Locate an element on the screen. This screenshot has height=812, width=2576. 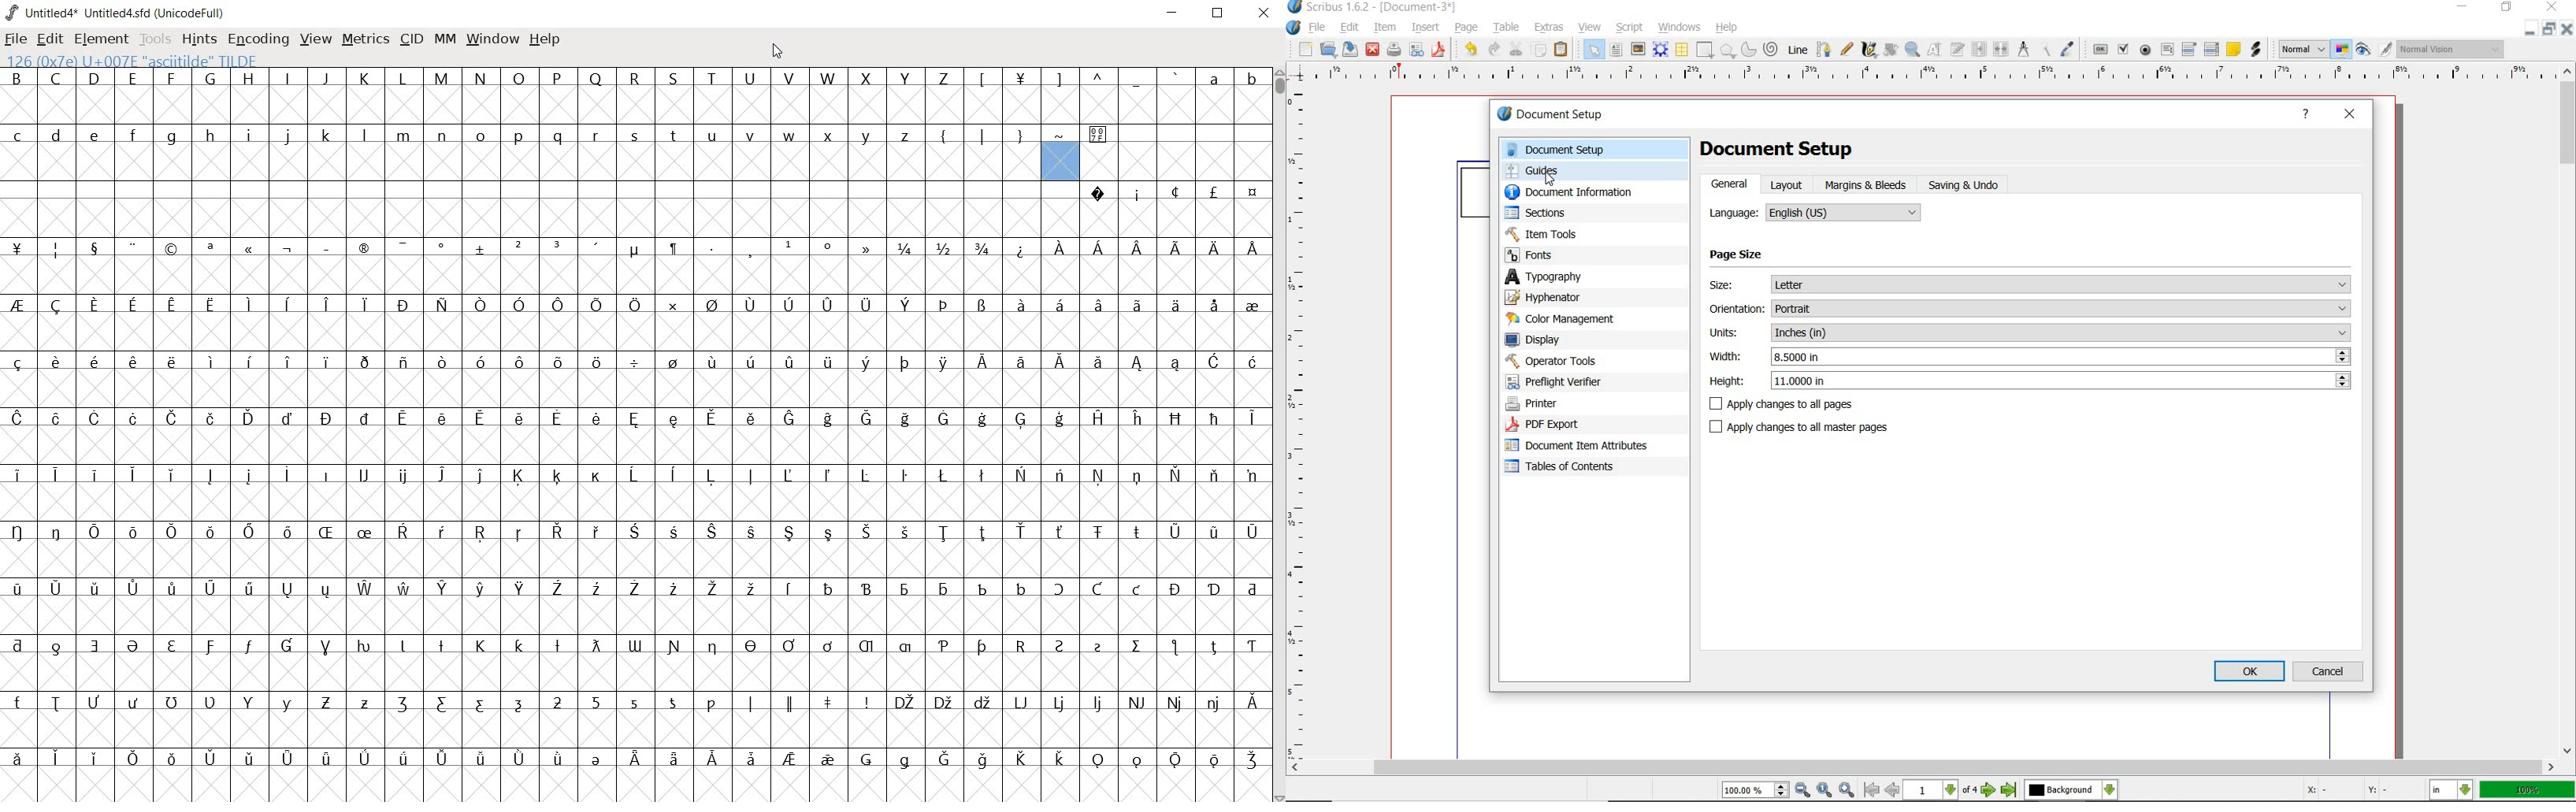
margins & bleeds is located at coordinates (1866, 186).